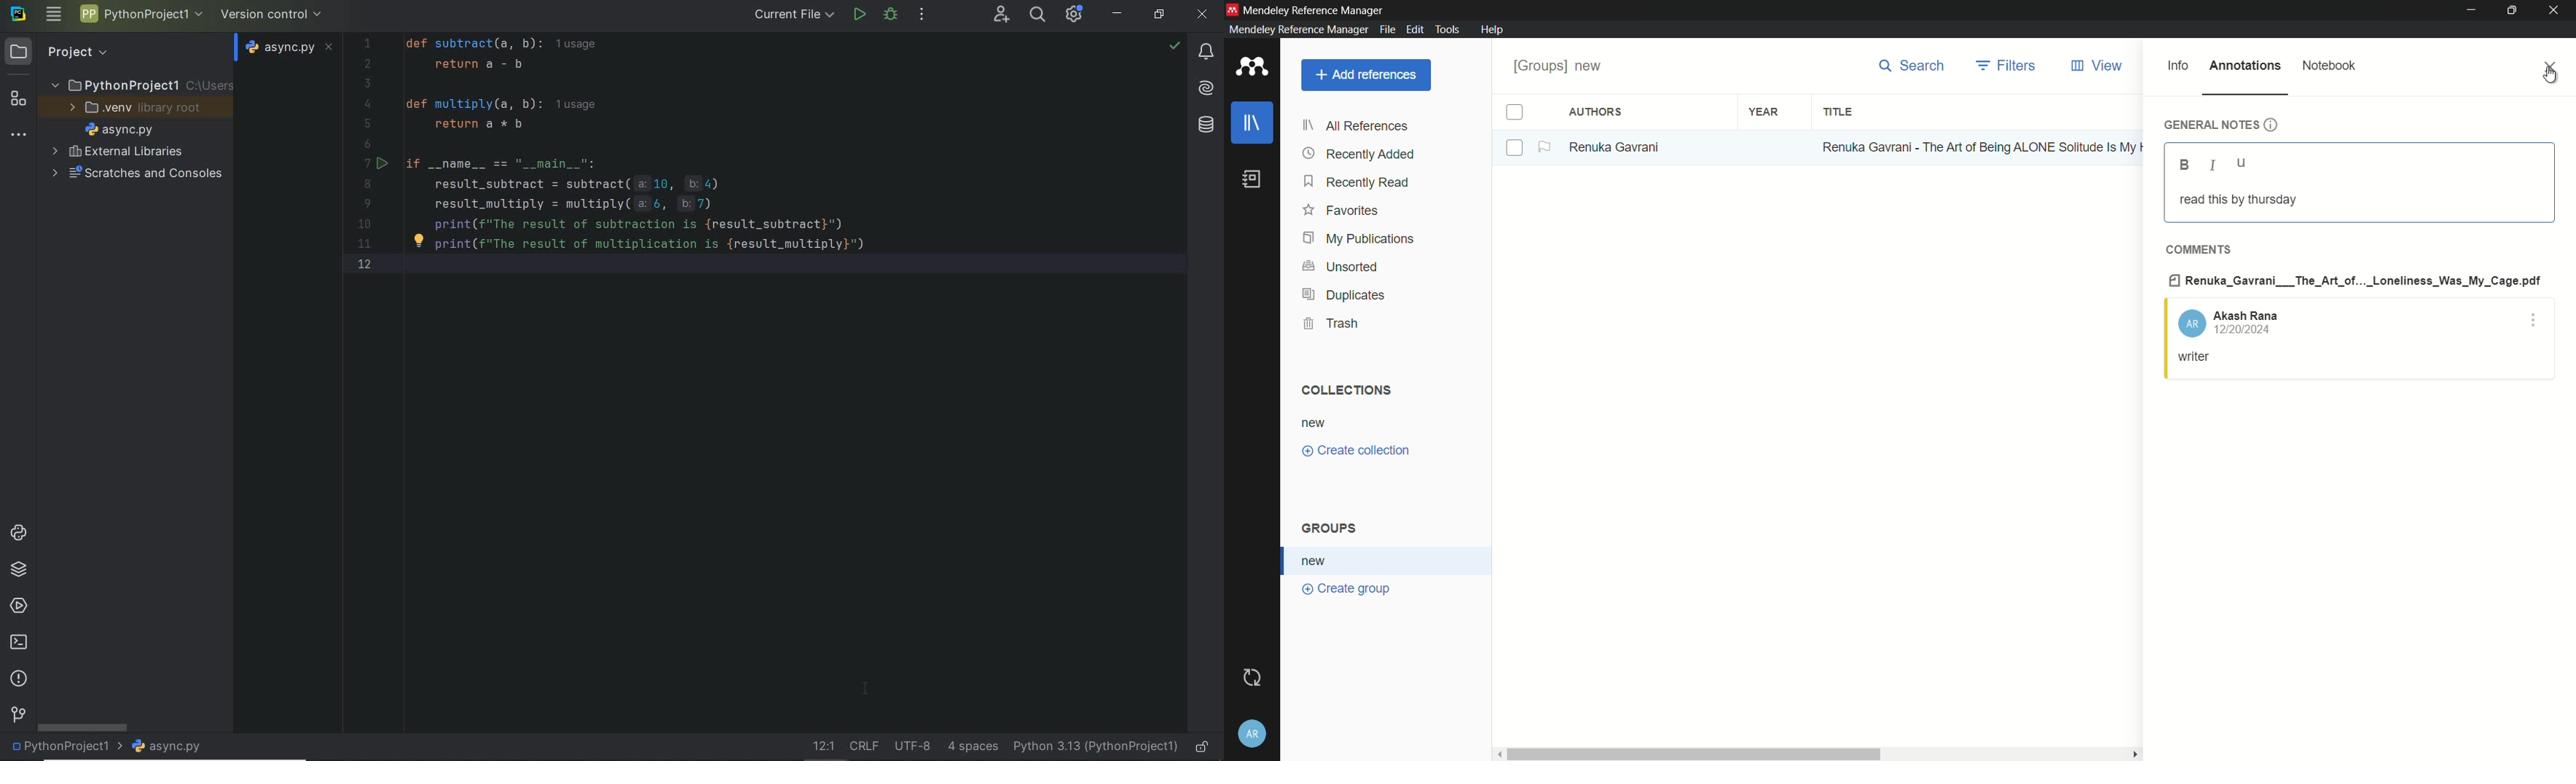 This screenshot has height=784, width=2576. What do you see at coordinates (2178, 66) in the screenshot?
I see `info` at bounding box center [2178, 66].